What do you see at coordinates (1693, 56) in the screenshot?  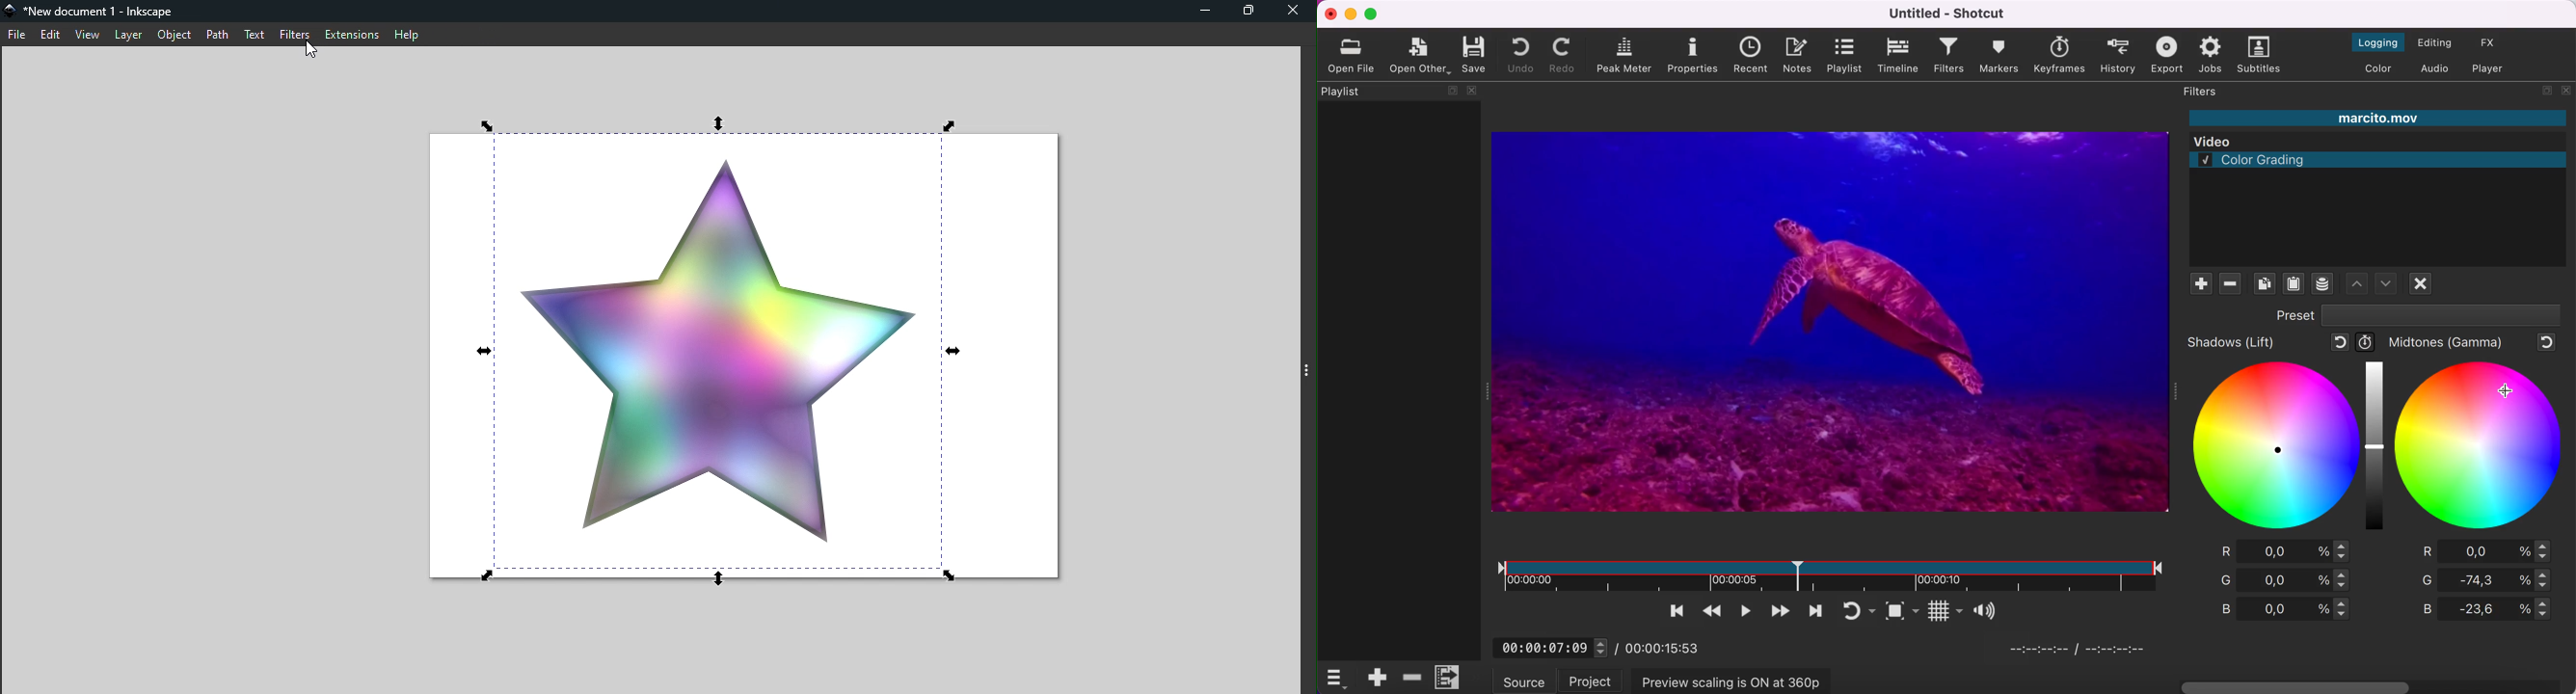 I see `properties` at bounding box center [1693, 56].